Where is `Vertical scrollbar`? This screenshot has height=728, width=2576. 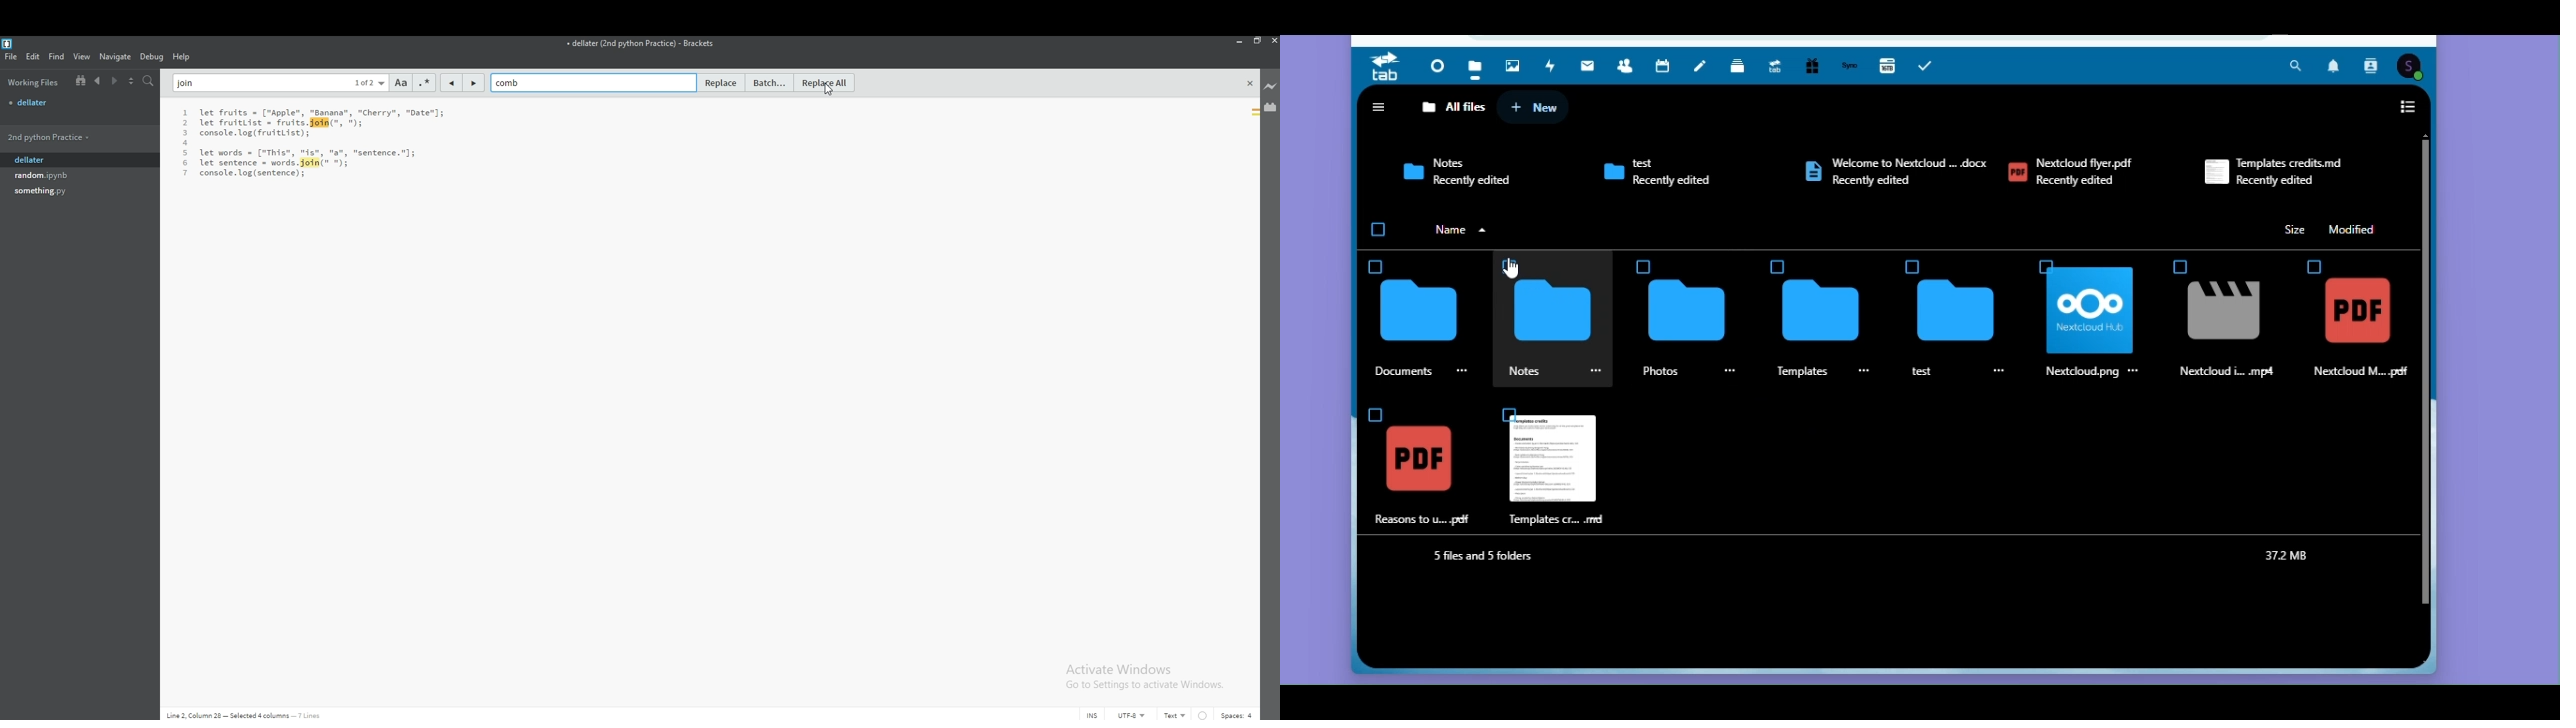
Vertical scrollbar is located at coordinates (2426, 371).